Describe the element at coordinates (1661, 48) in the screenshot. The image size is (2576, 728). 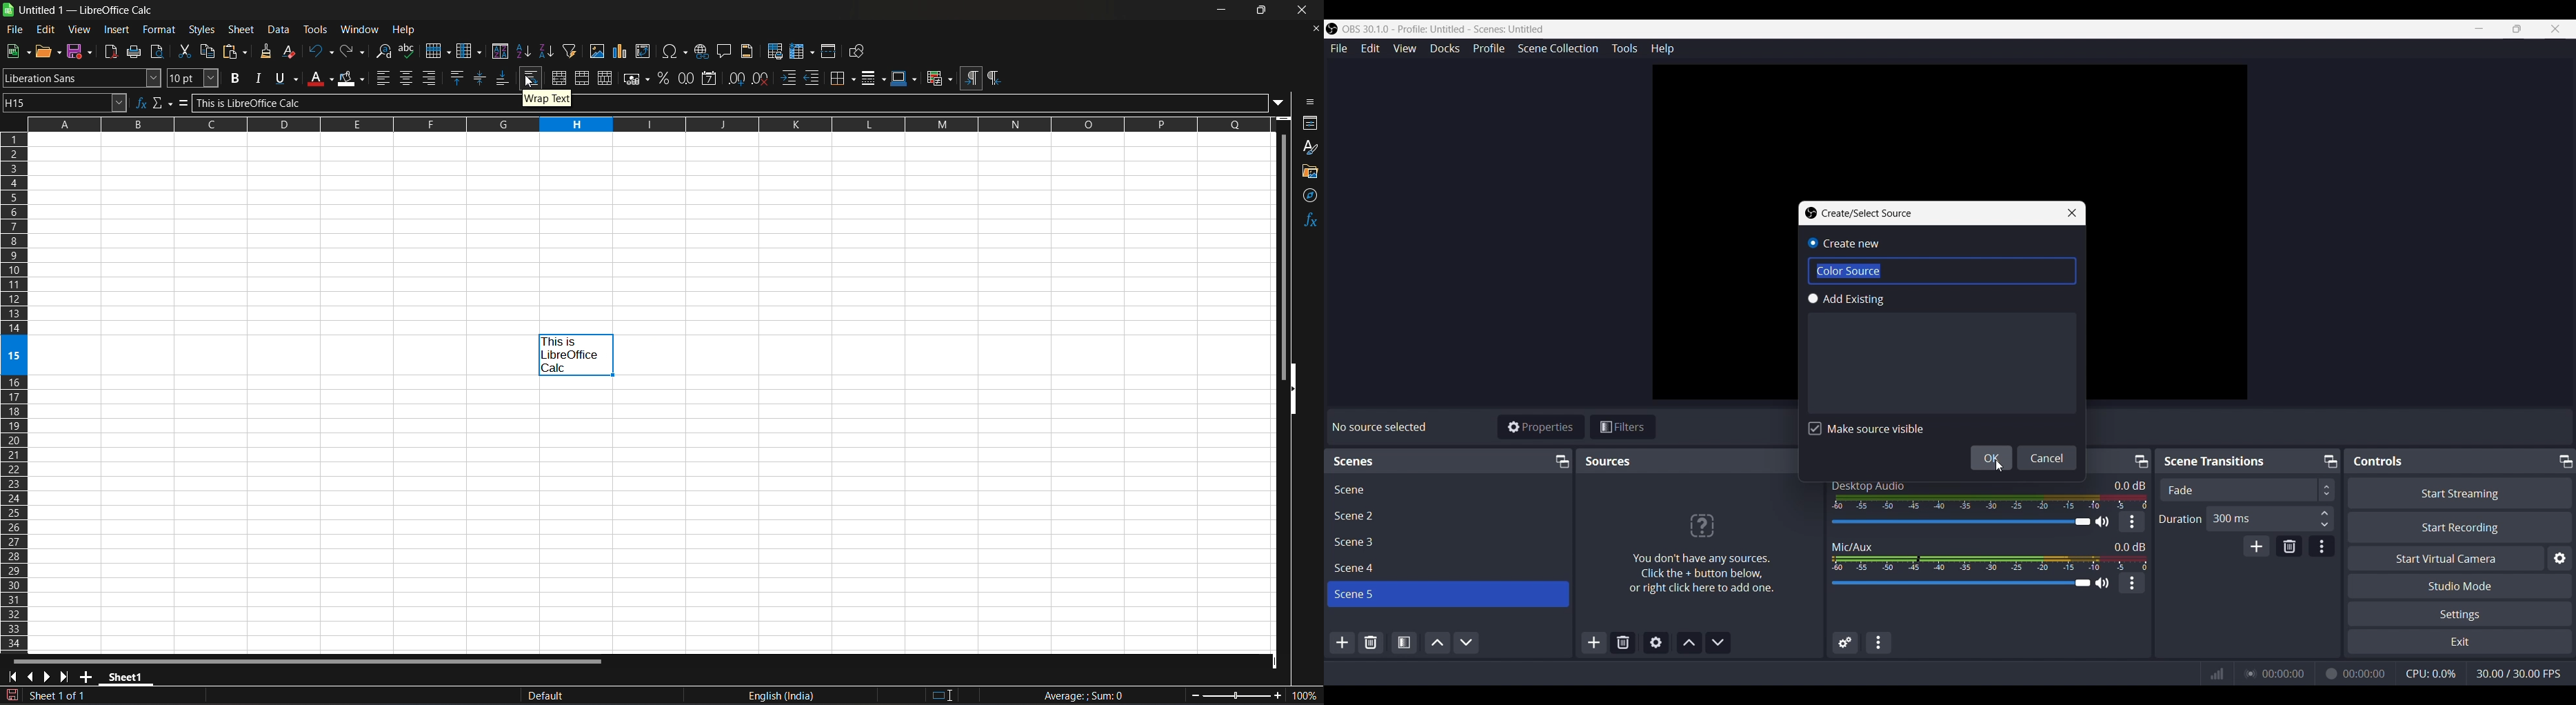
I see `Help` at that location.